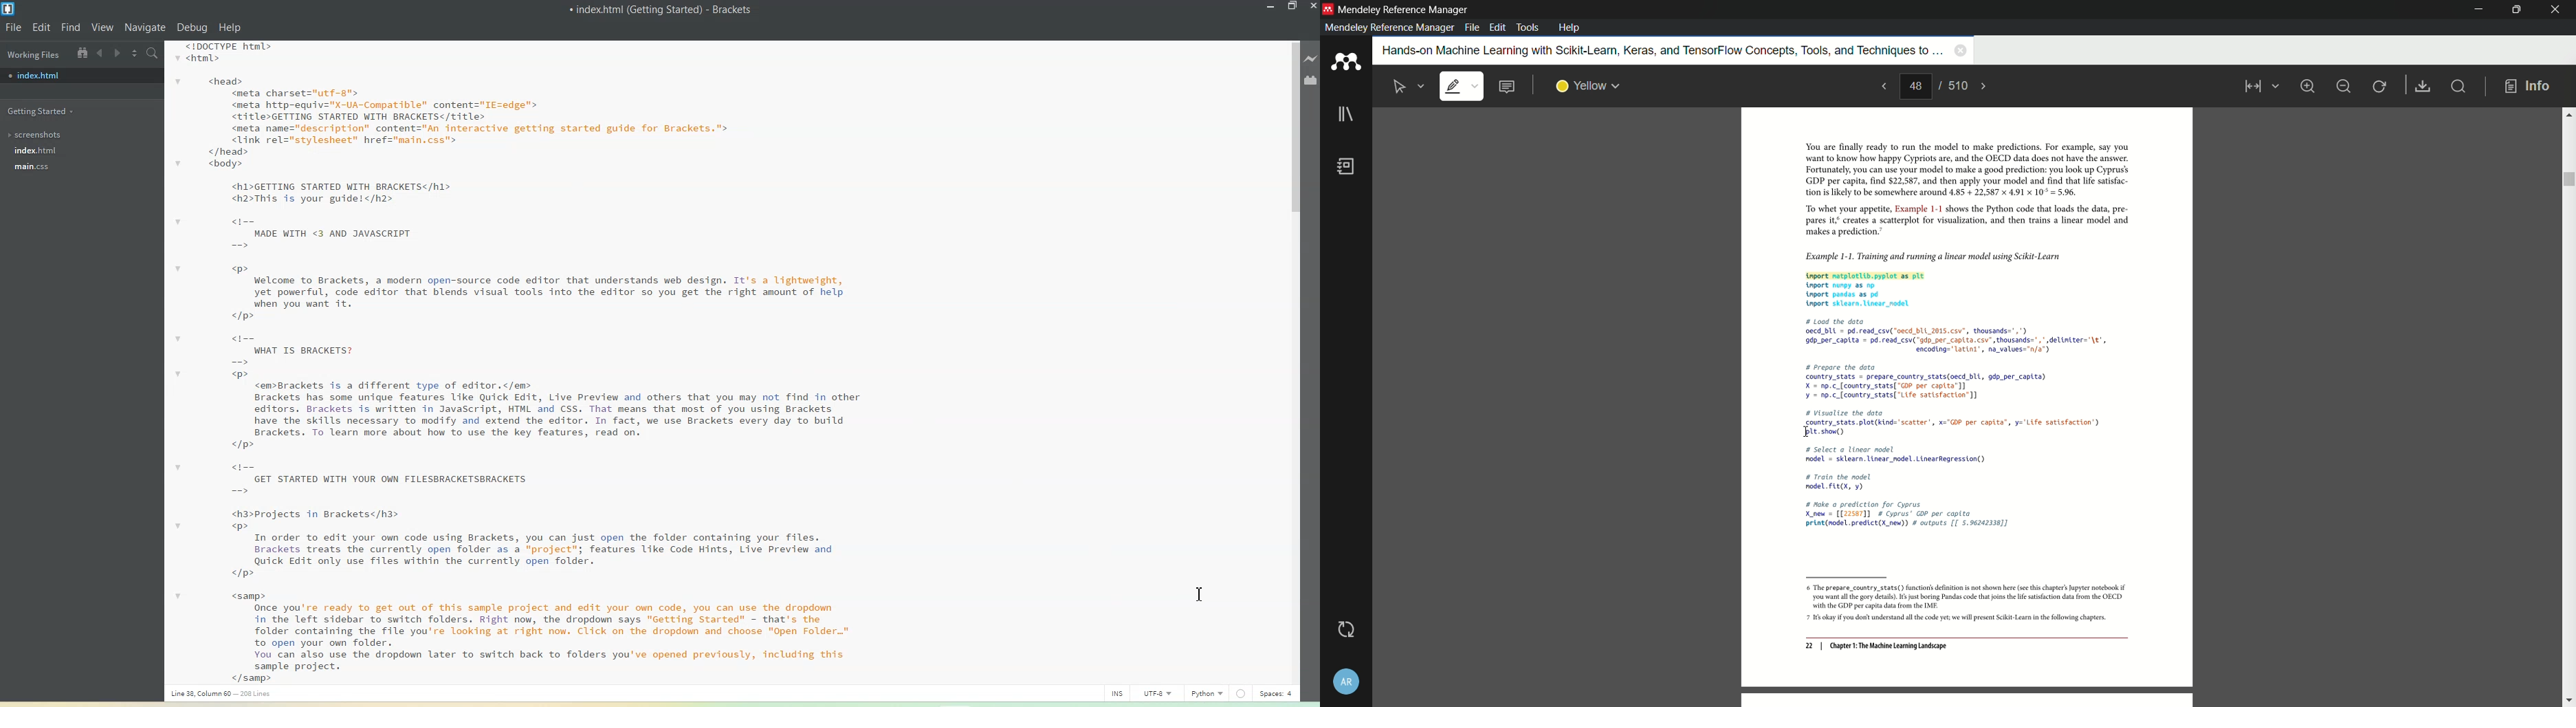 The width and height of the screenshot is (2576, 728). What do you see at coordinates (1985, 86) in the screenshot?
I see `next page` at bounding box center [1985, 86].